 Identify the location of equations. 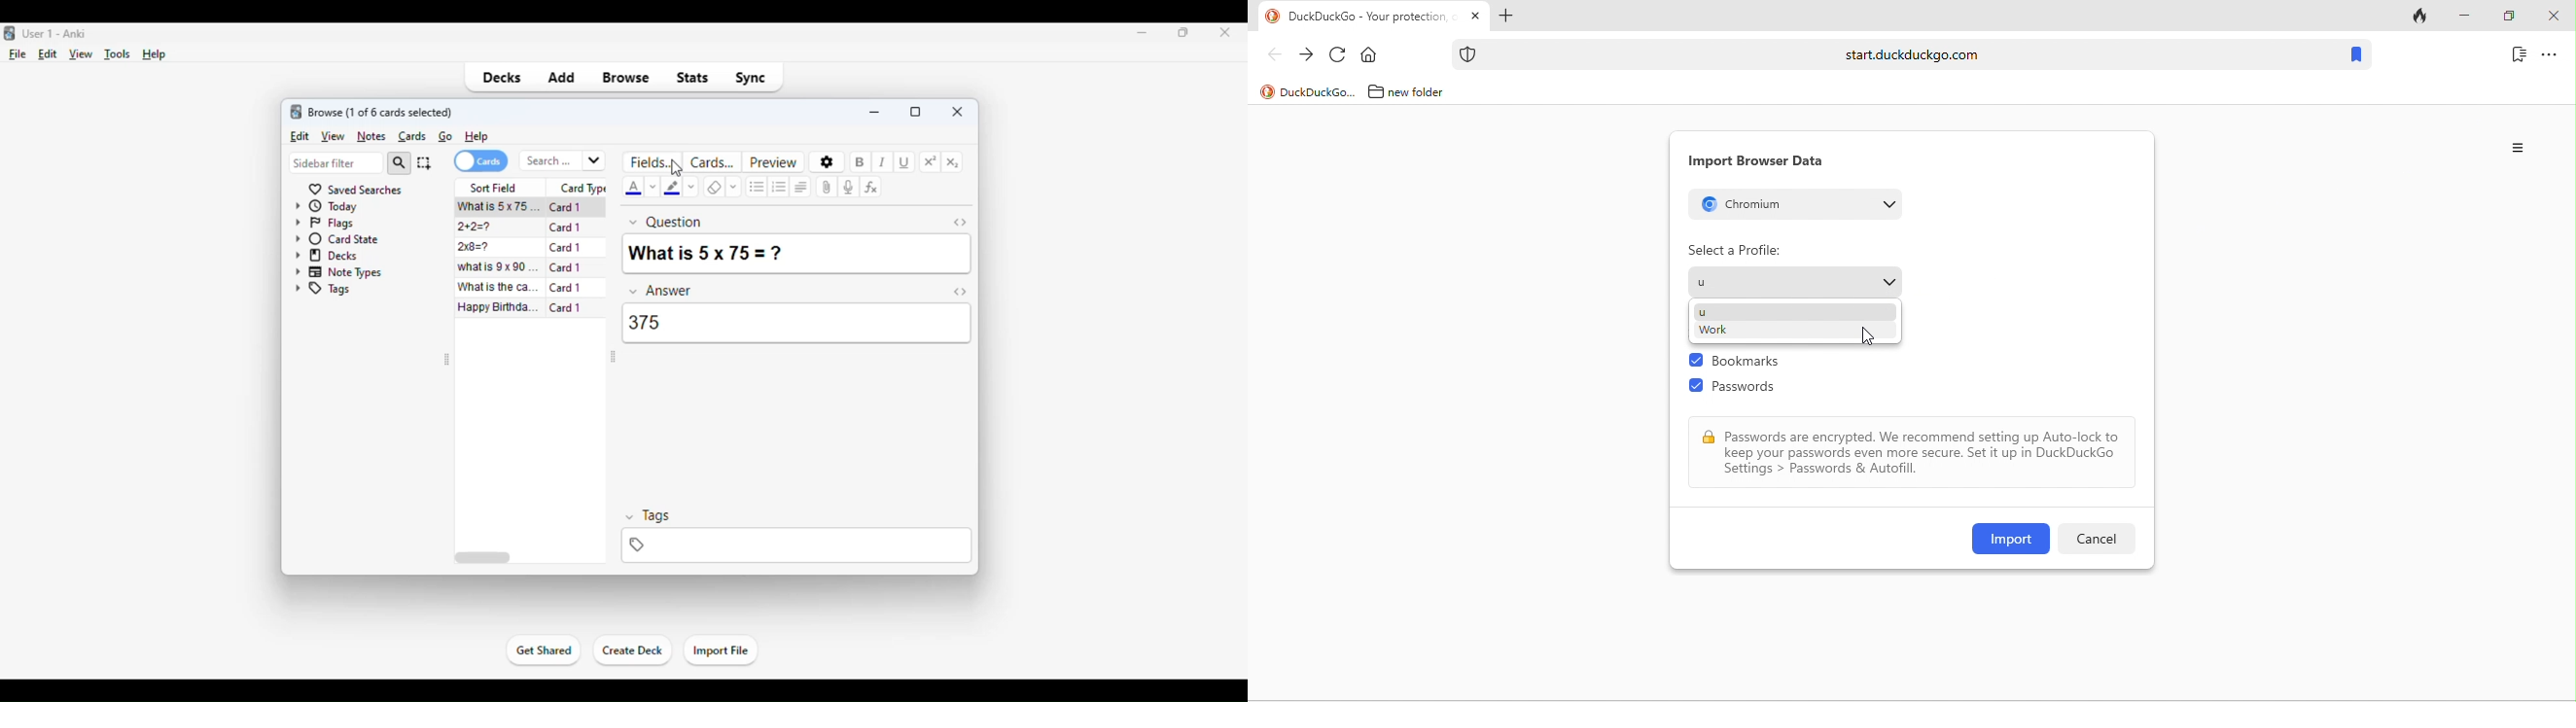
(871, 187).